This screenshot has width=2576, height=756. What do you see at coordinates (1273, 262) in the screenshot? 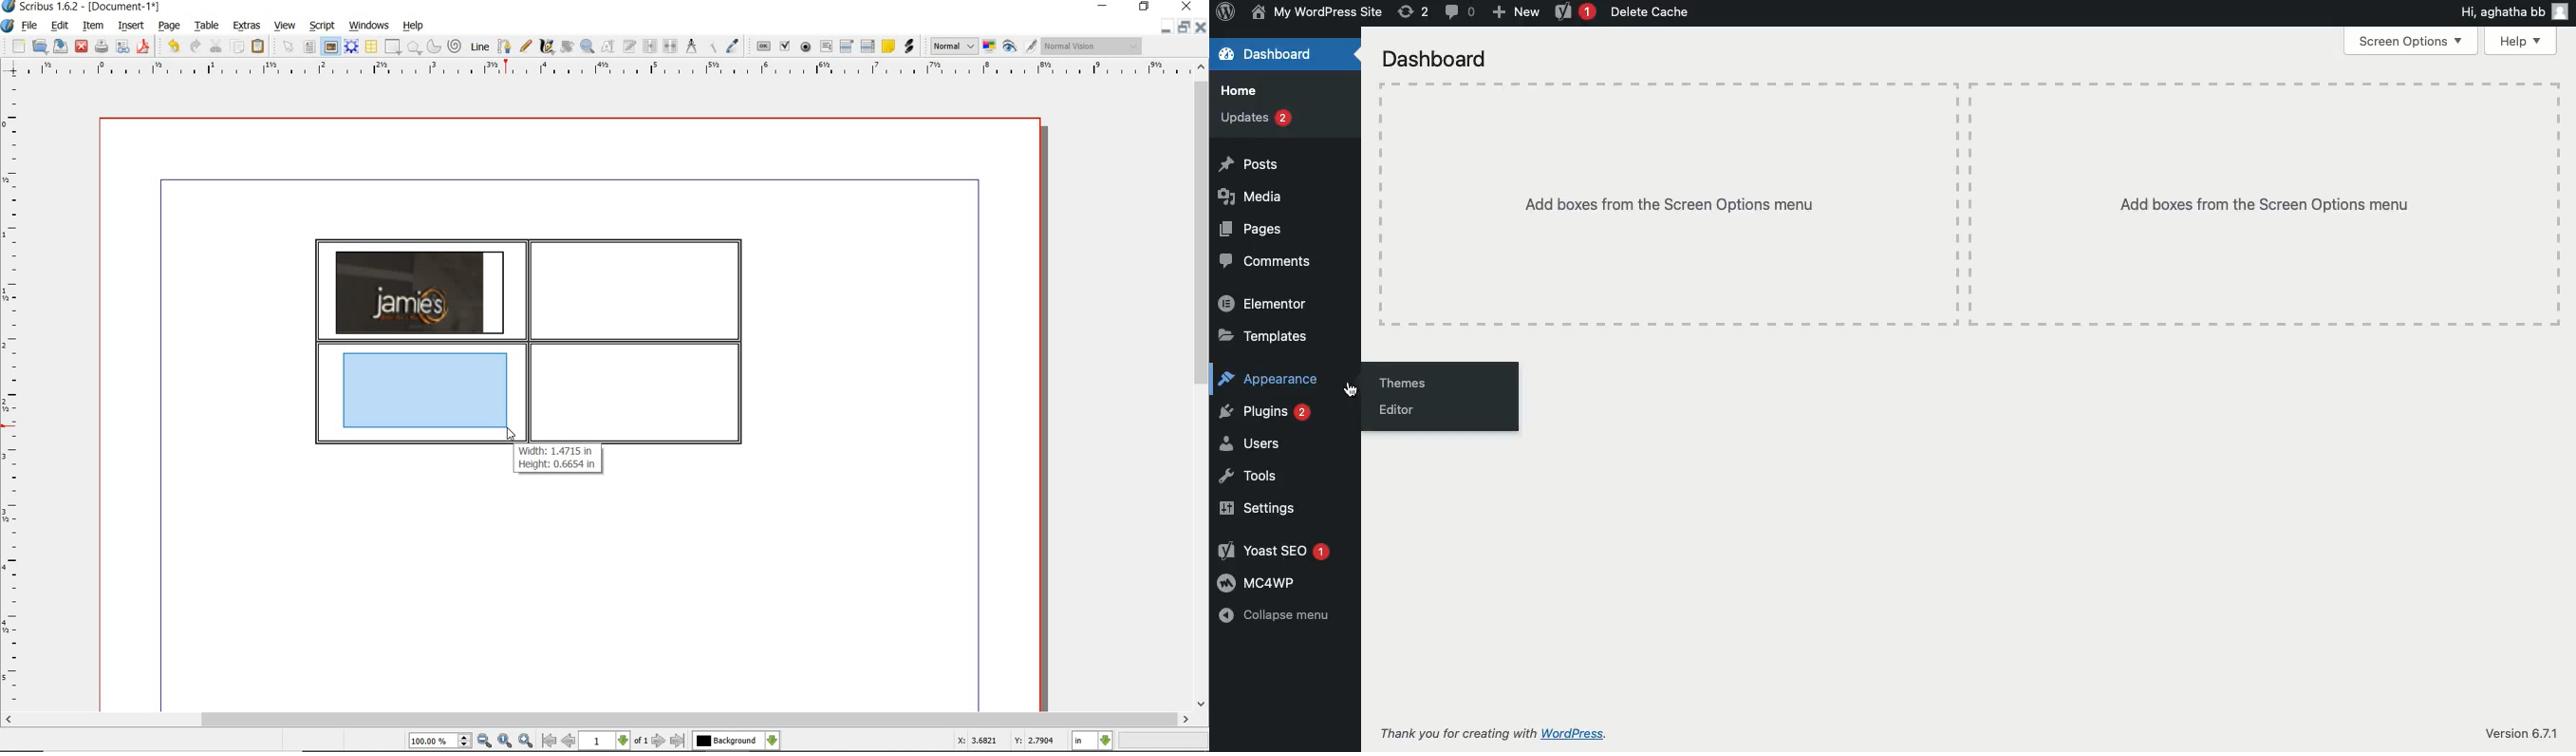
I see `Comments` at bounding box center [1273, 262].